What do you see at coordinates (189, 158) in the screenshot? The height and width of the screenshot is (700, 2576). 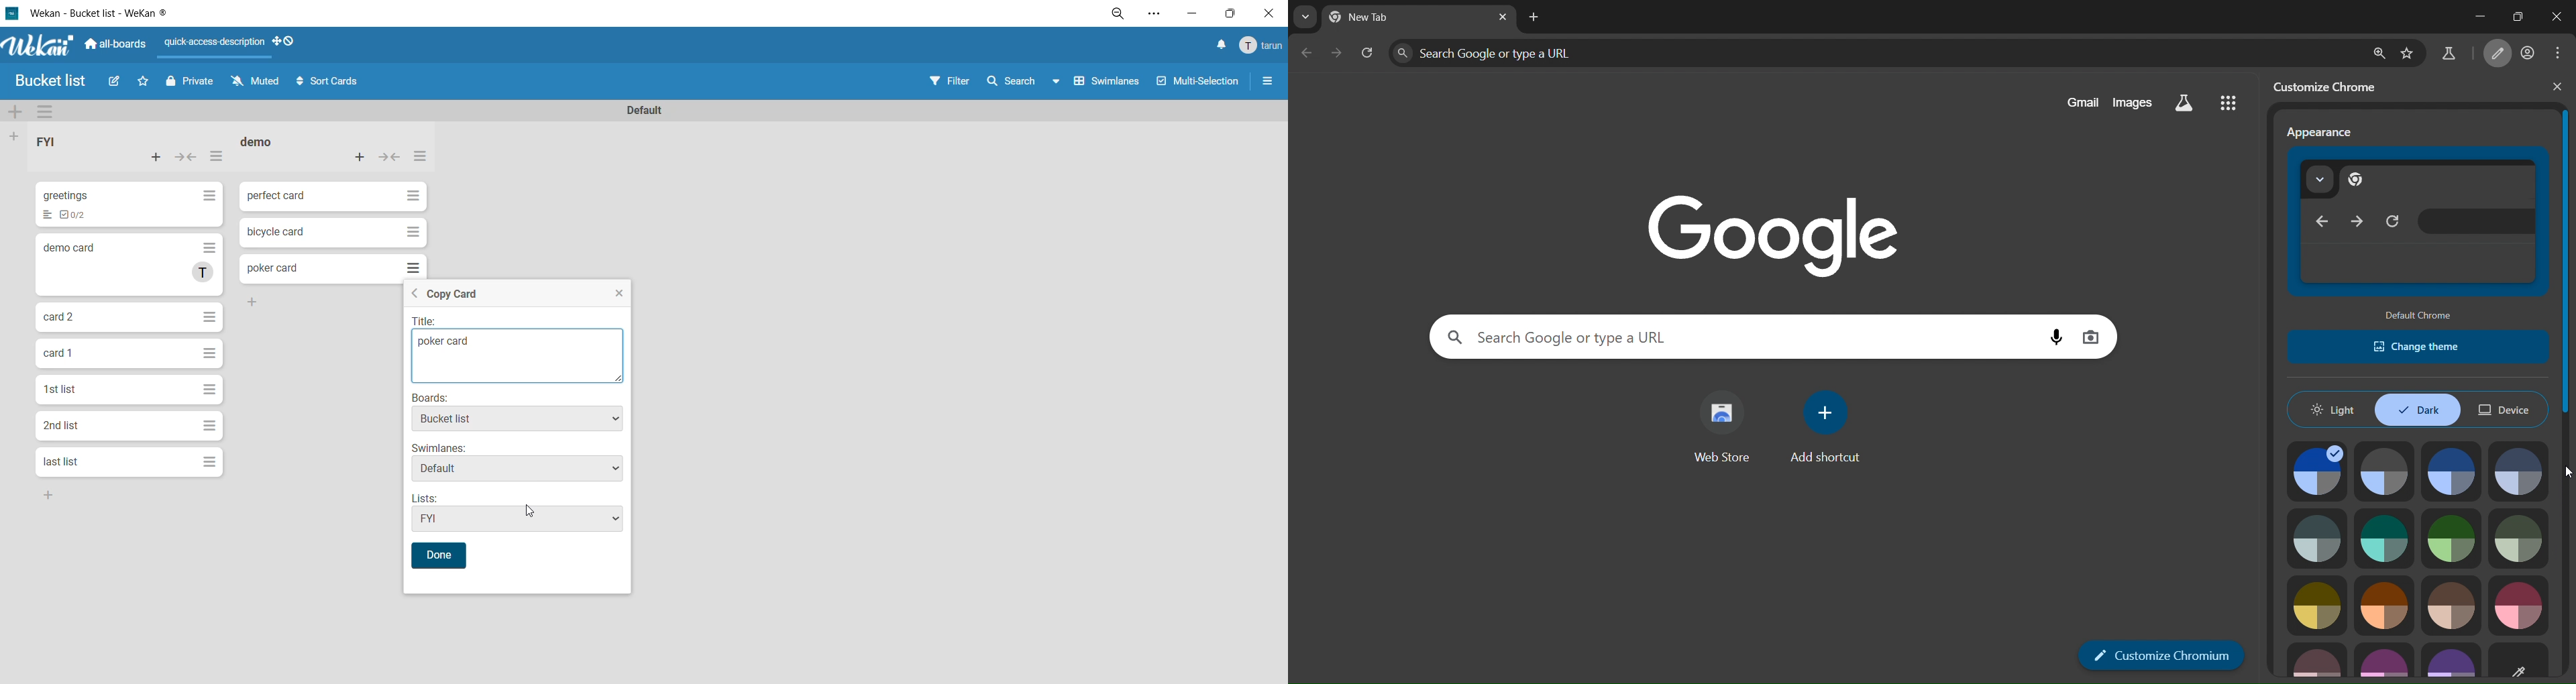 I see `collapse` at bounding box center [189, 158].